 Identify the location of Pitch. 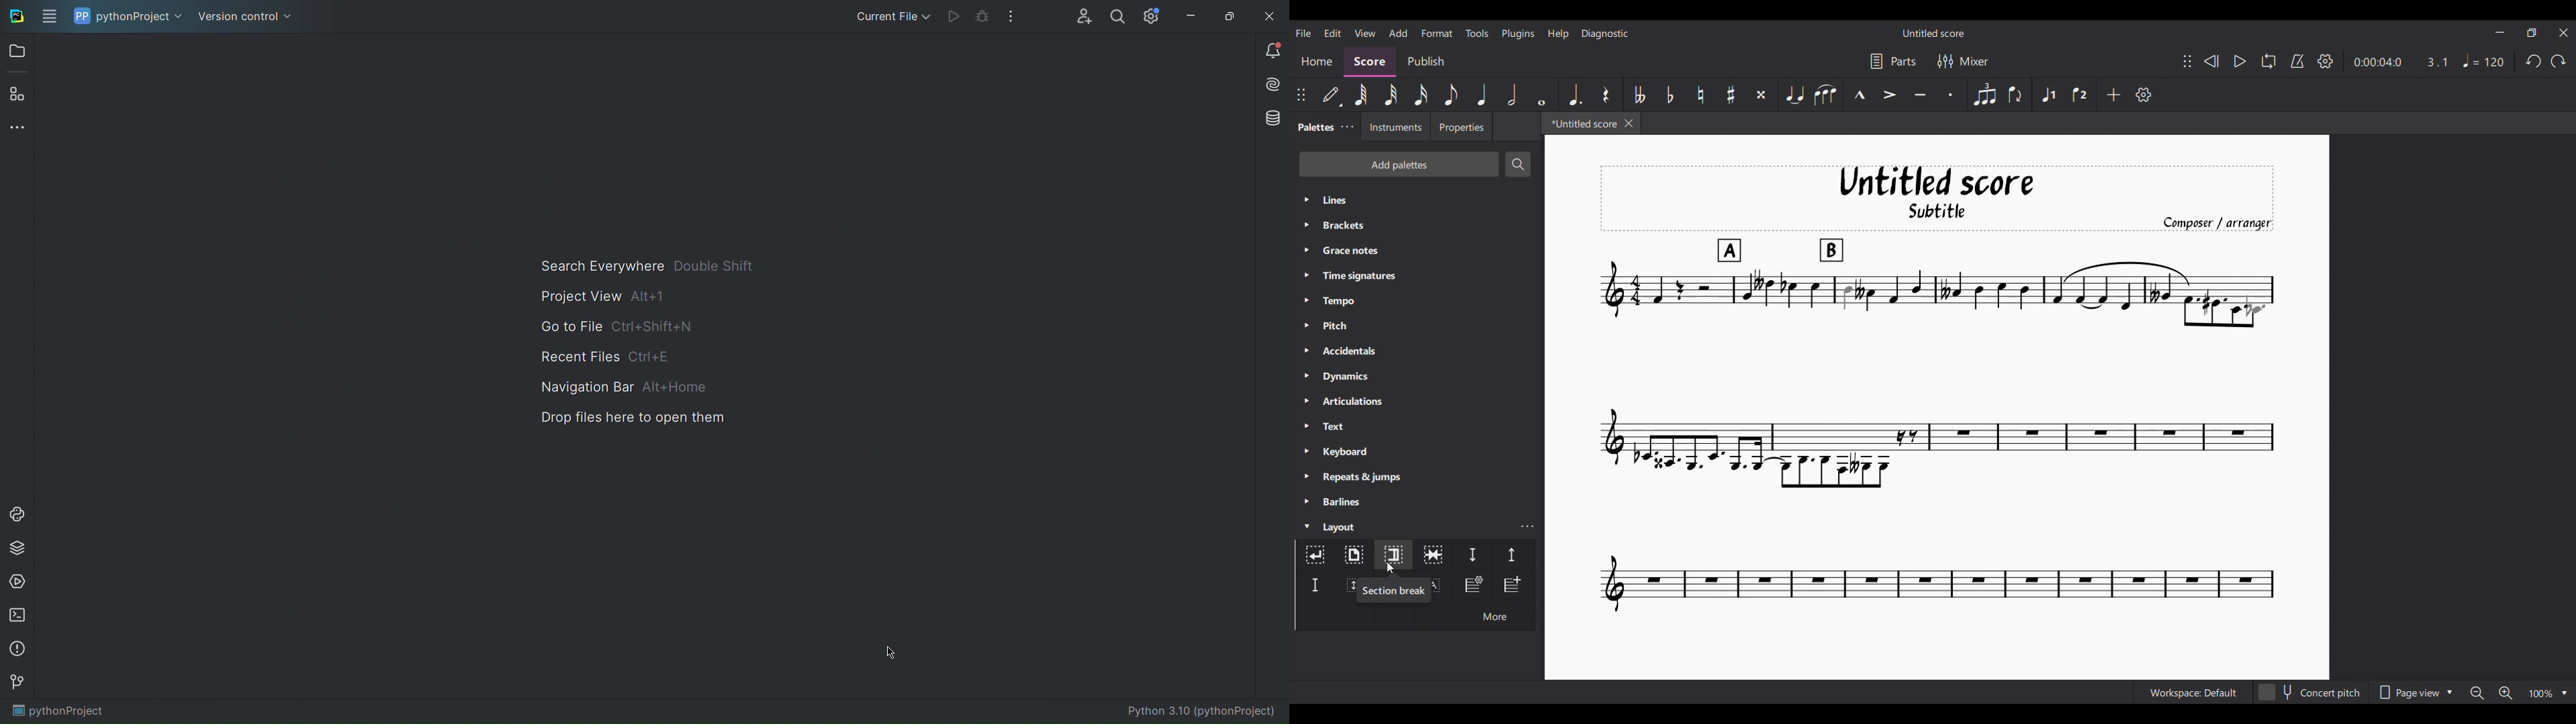
(1417, 325).